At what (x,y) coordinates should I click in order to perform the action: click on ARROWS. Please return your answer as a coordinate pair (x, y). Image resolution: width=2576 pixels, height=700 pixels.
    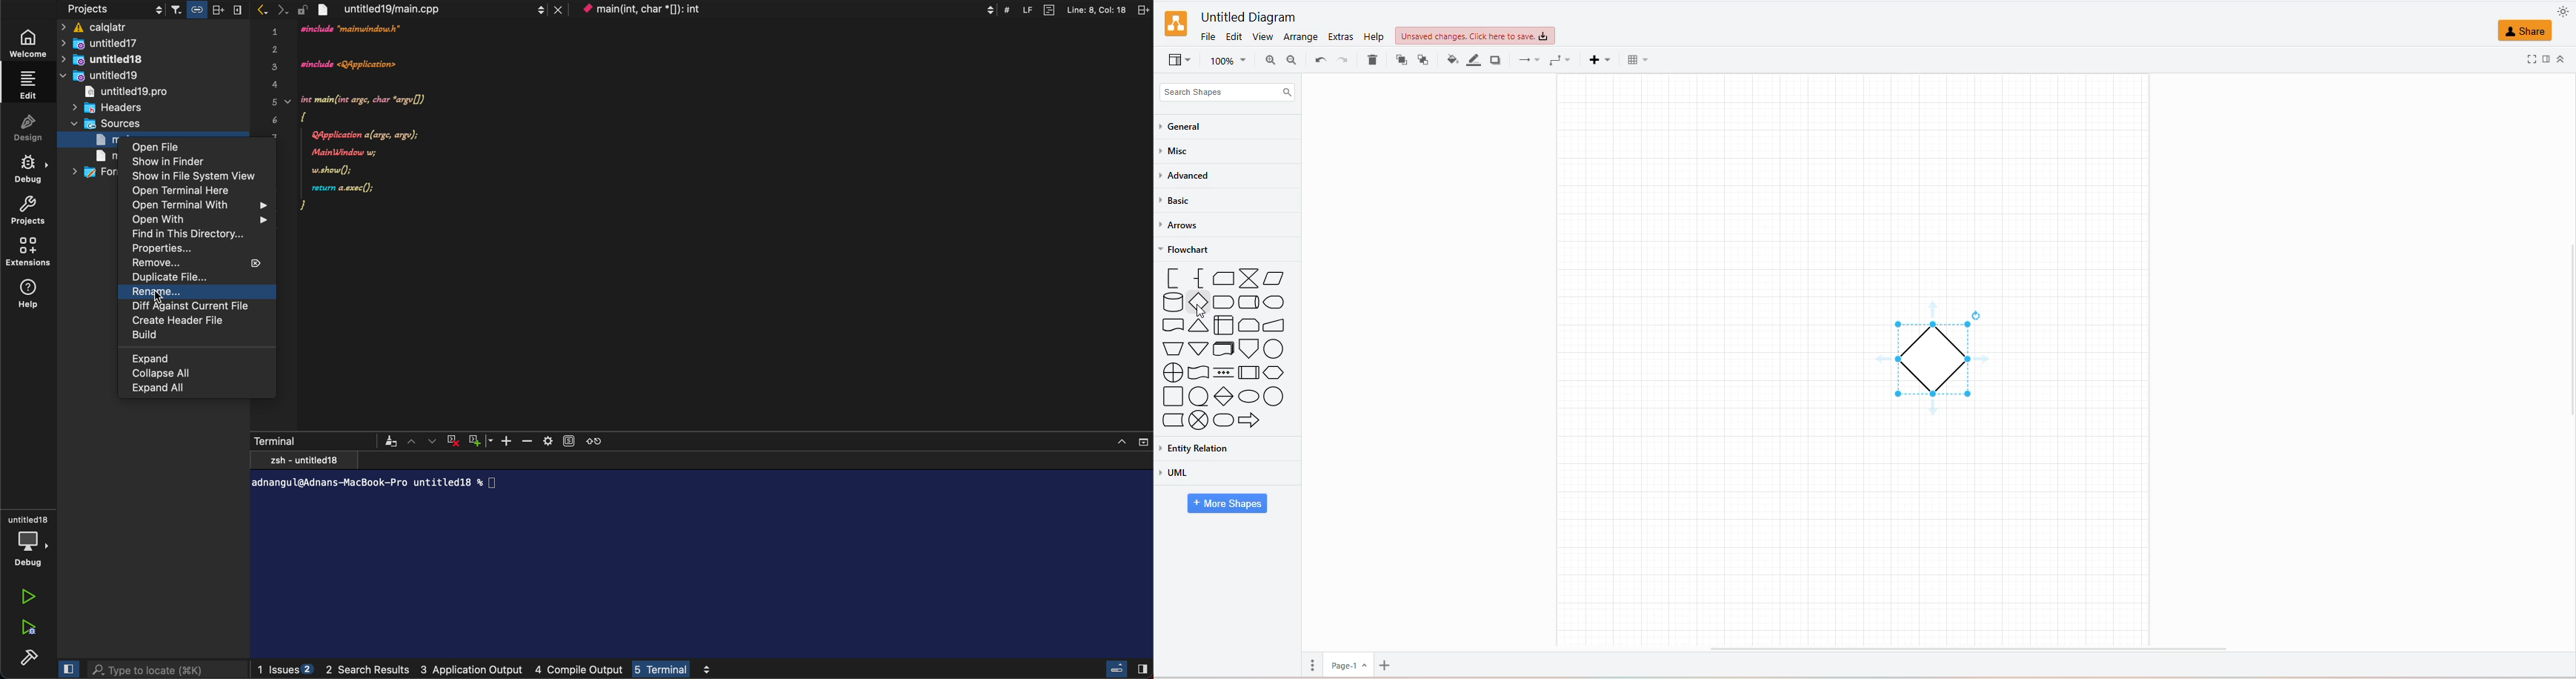
    Looking at the image, I should click on (1184, 226).